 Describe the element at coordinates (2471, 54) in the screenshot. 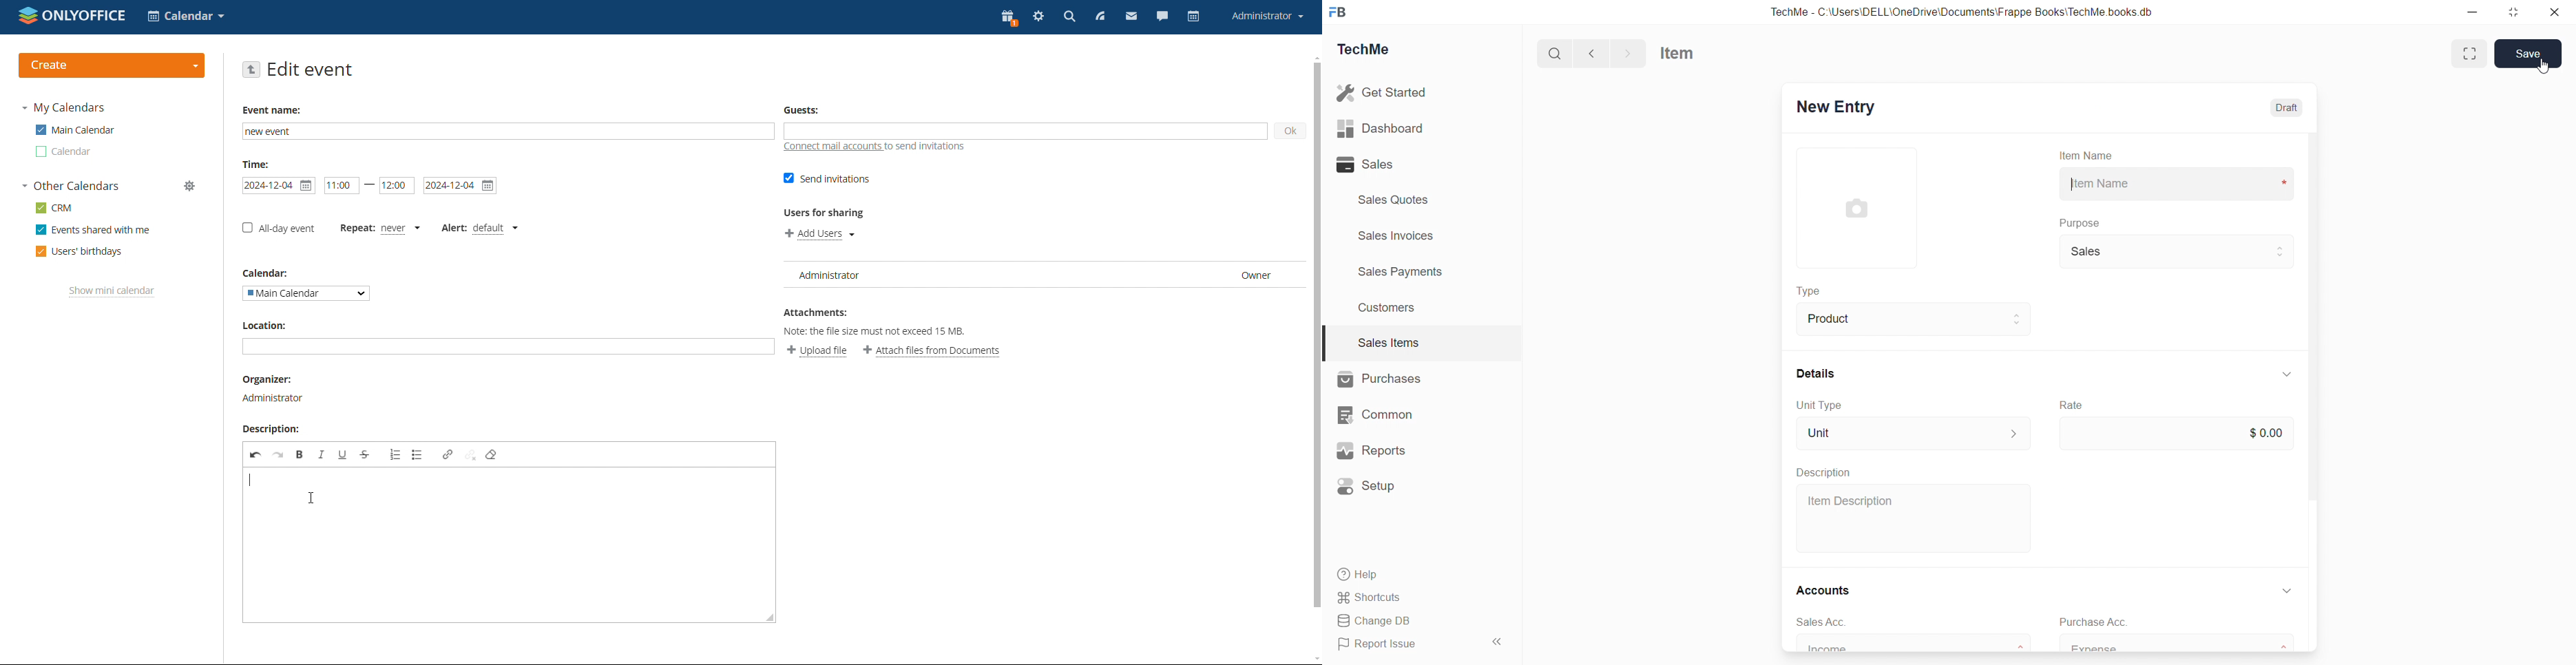

I see `enlarge` at that location.